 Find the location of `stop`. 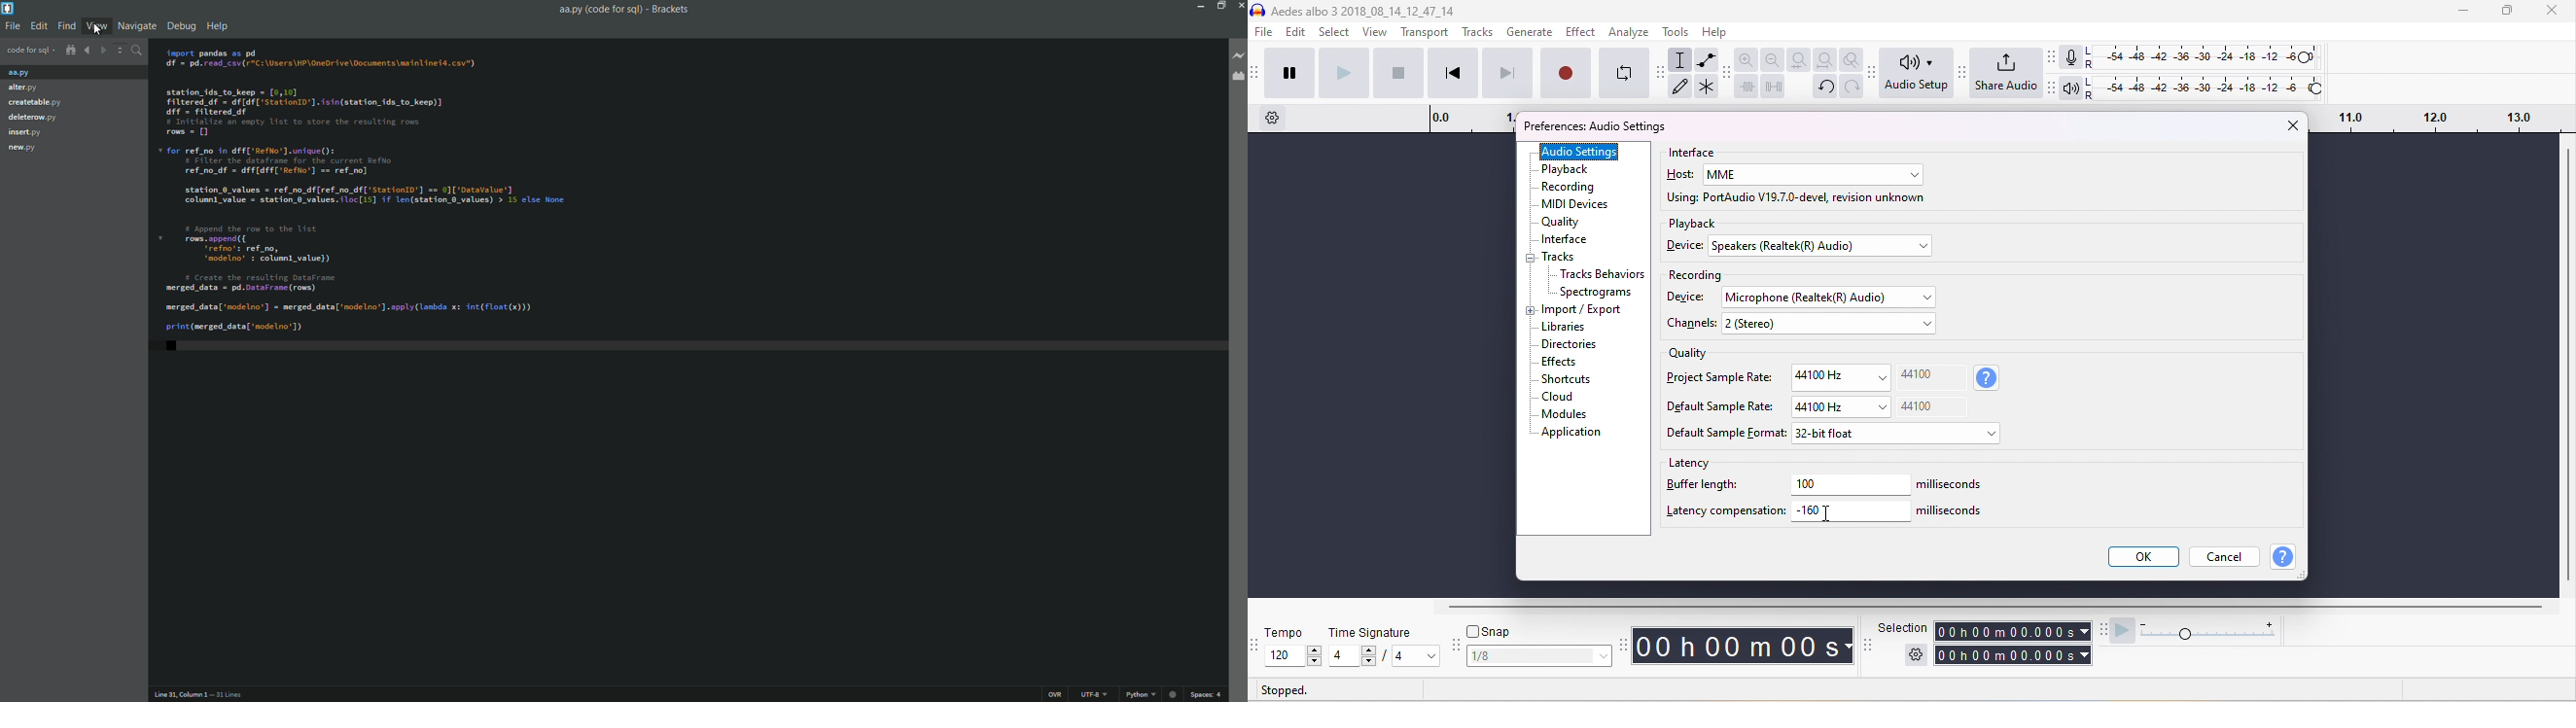

stop is located at coordinates (1397, 72).